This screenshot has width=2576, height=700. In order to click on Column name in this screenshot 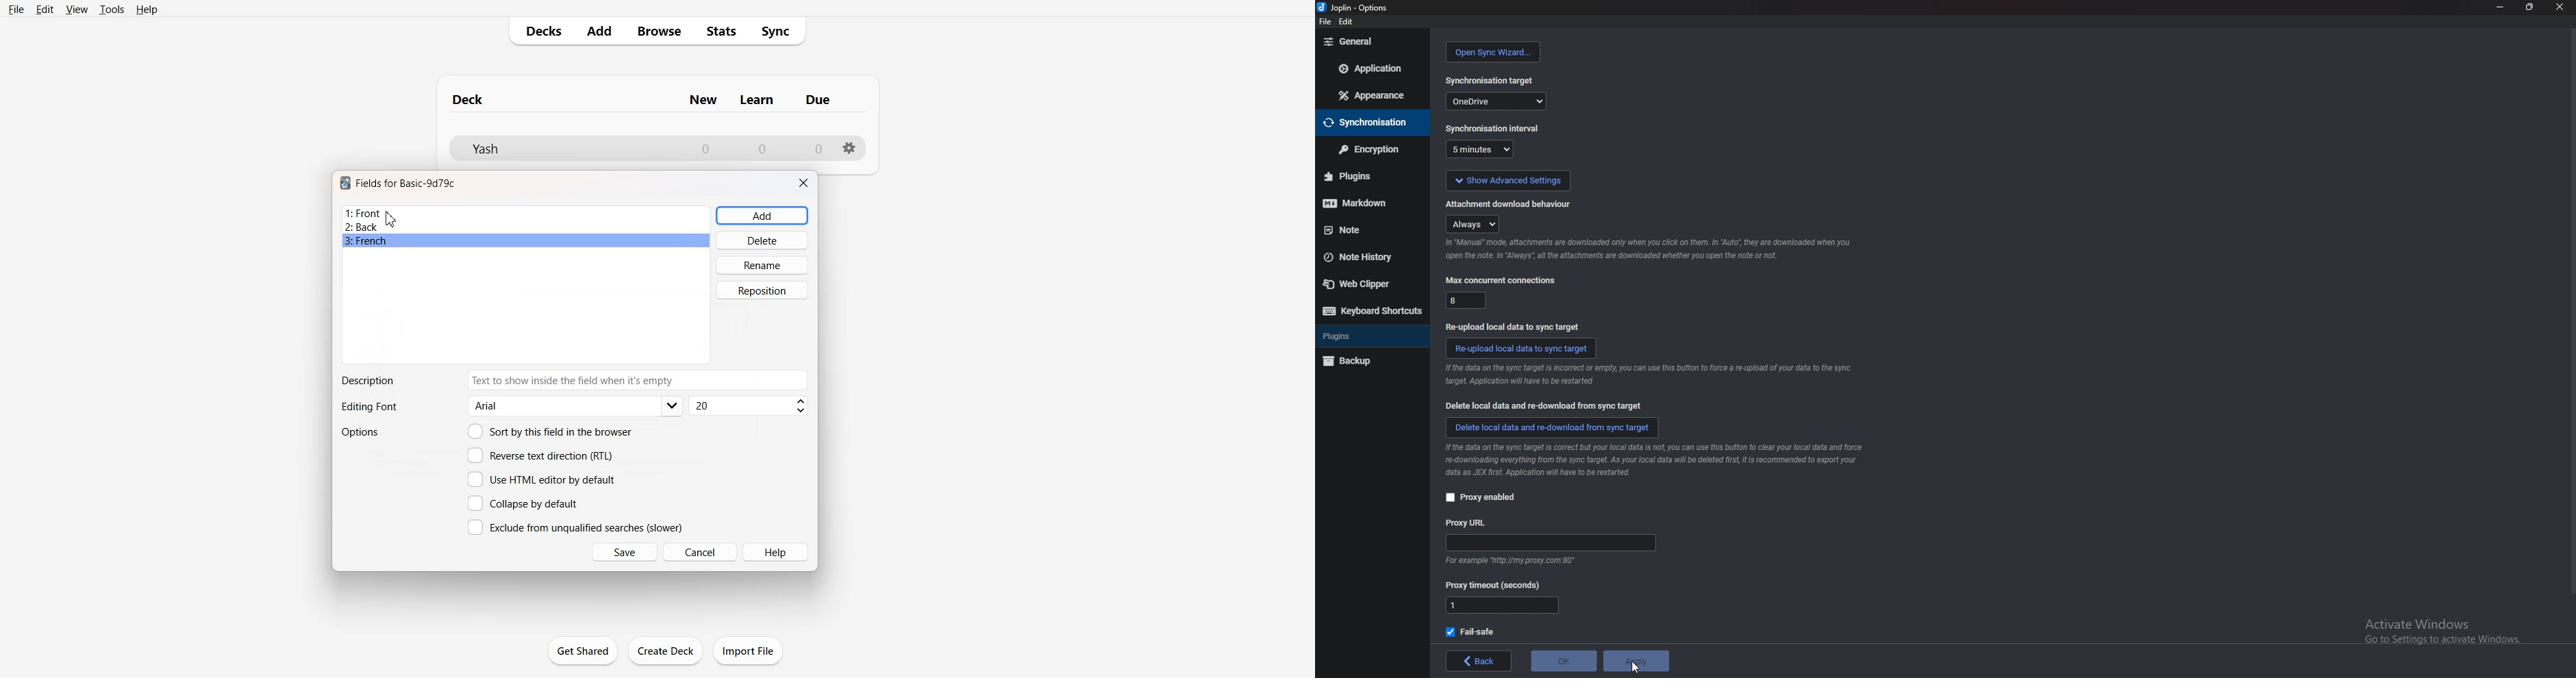, I will do `click(757, 100)`.